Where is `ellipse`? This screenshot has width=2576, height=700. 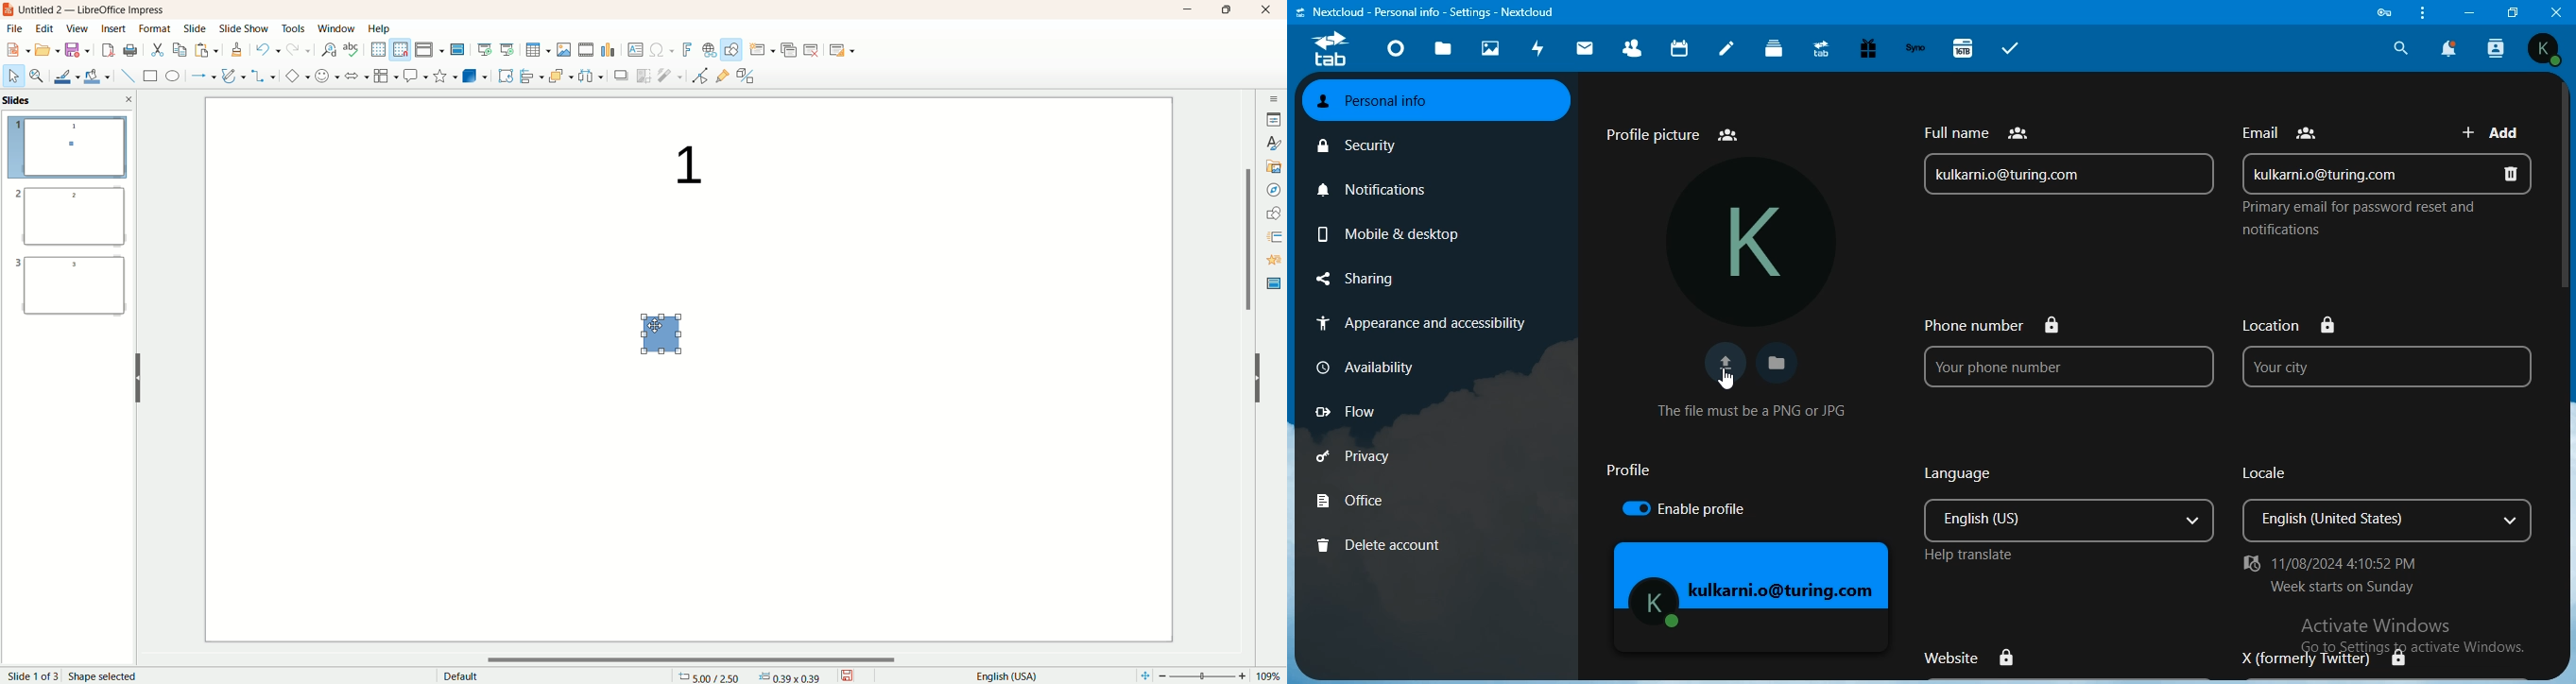 ellipse is located at coordinates (172, 77).